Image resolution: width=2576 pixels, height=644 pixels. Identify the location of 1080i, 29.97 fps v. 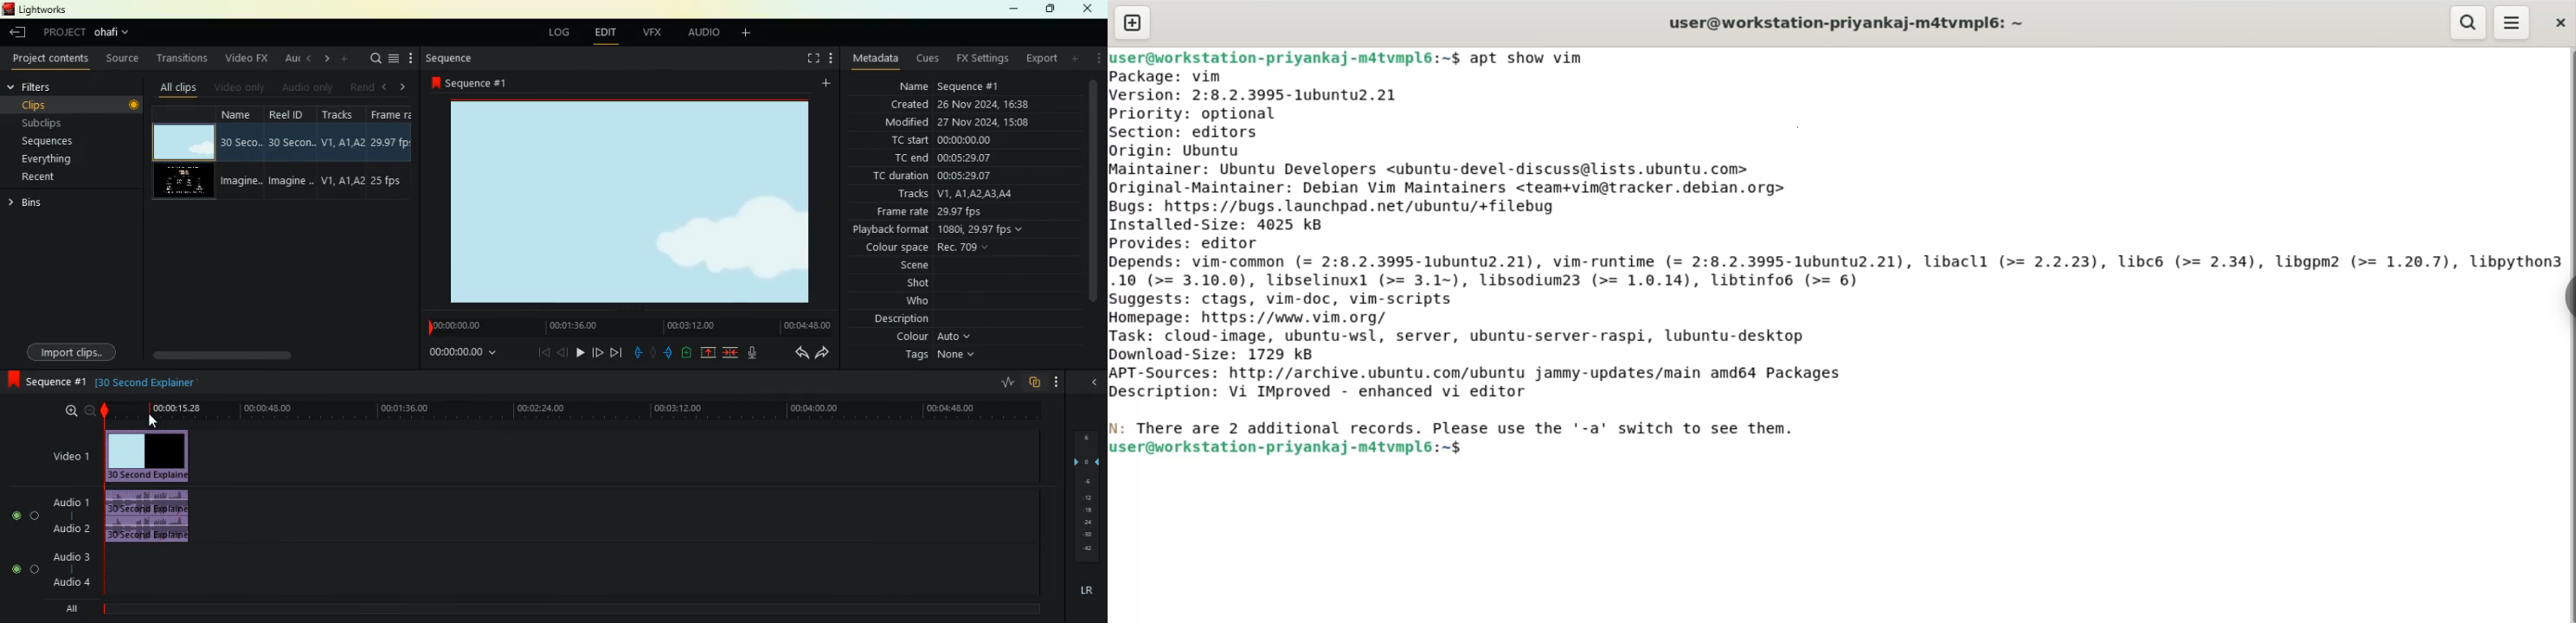
(981, 229).